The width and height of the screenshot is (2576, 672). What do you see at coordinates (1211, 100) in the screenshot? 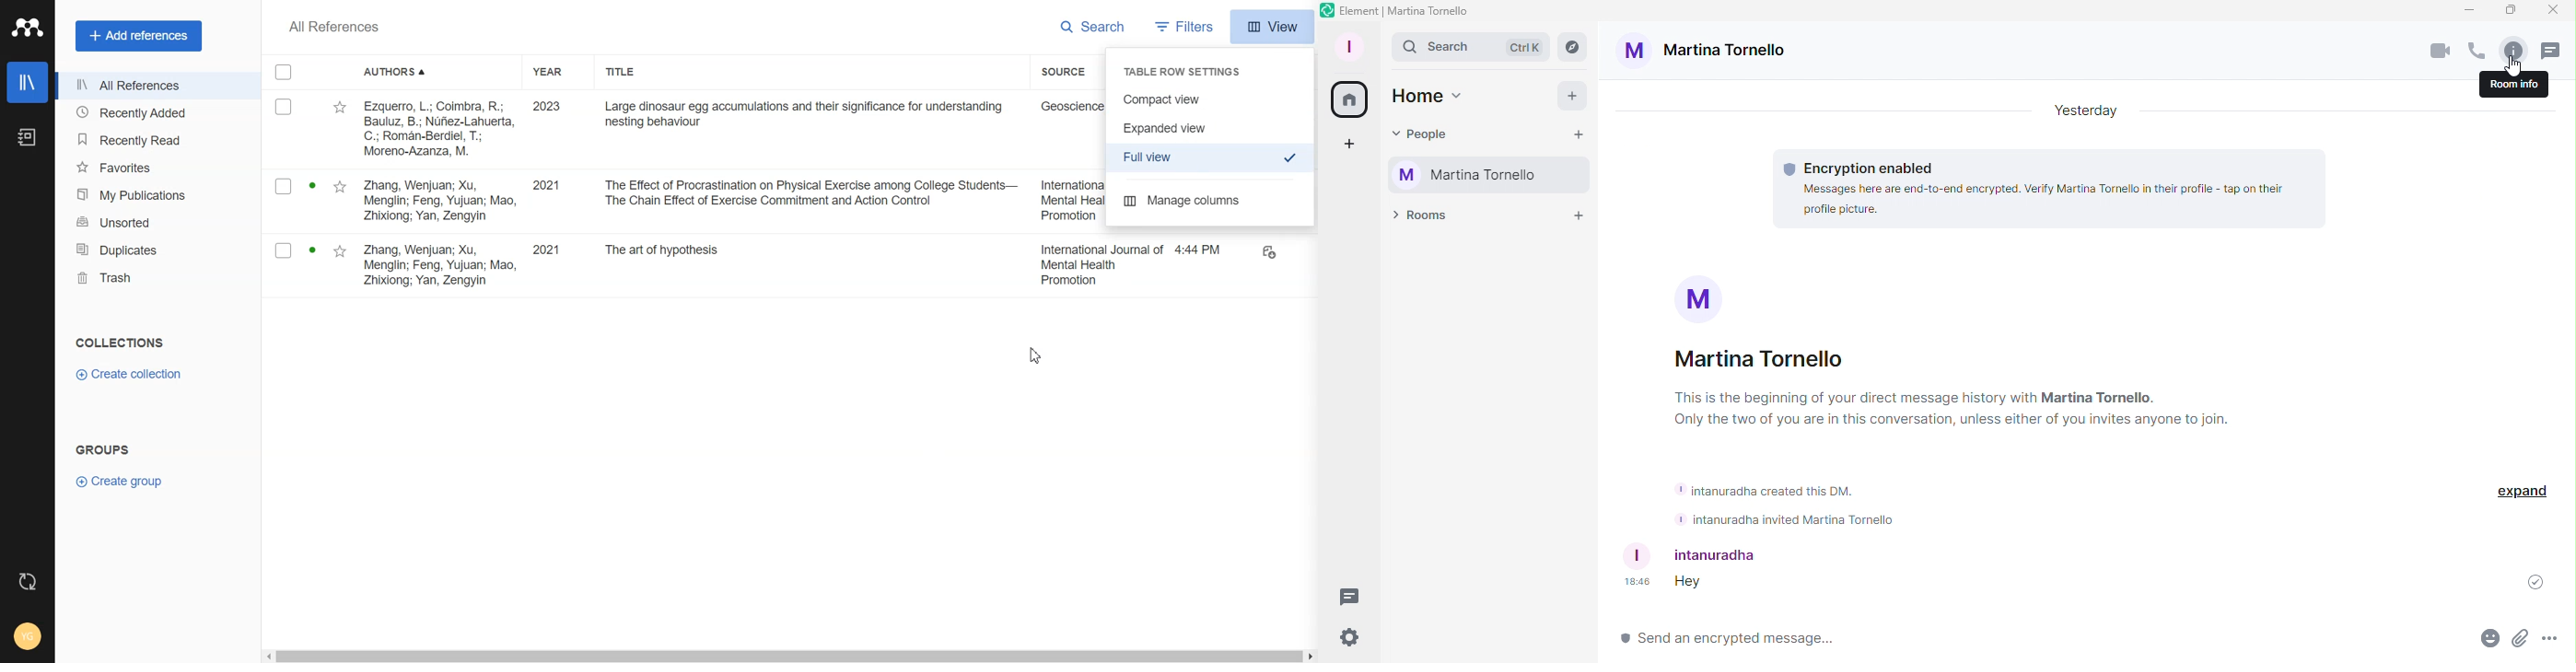
I see `Compact view` at bounding box center [1211, 100].